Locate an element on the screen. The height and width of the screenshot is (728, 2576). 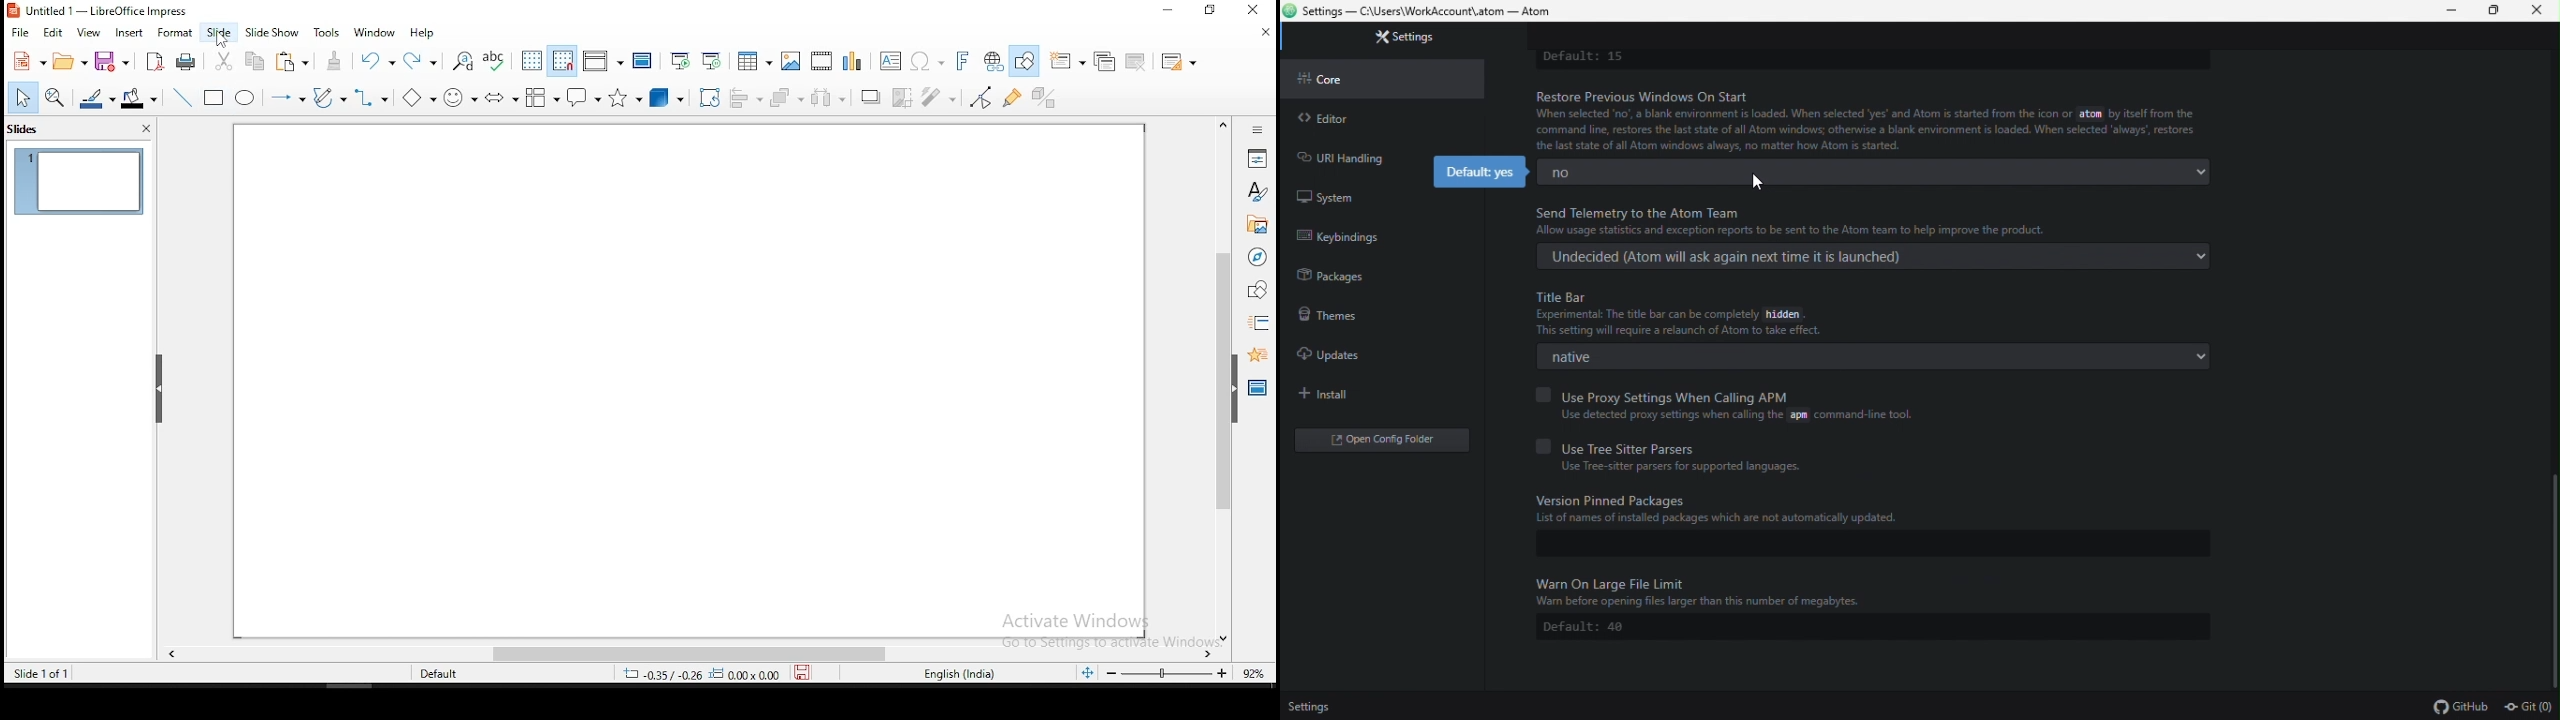
save is located at coordinates (113, 60).